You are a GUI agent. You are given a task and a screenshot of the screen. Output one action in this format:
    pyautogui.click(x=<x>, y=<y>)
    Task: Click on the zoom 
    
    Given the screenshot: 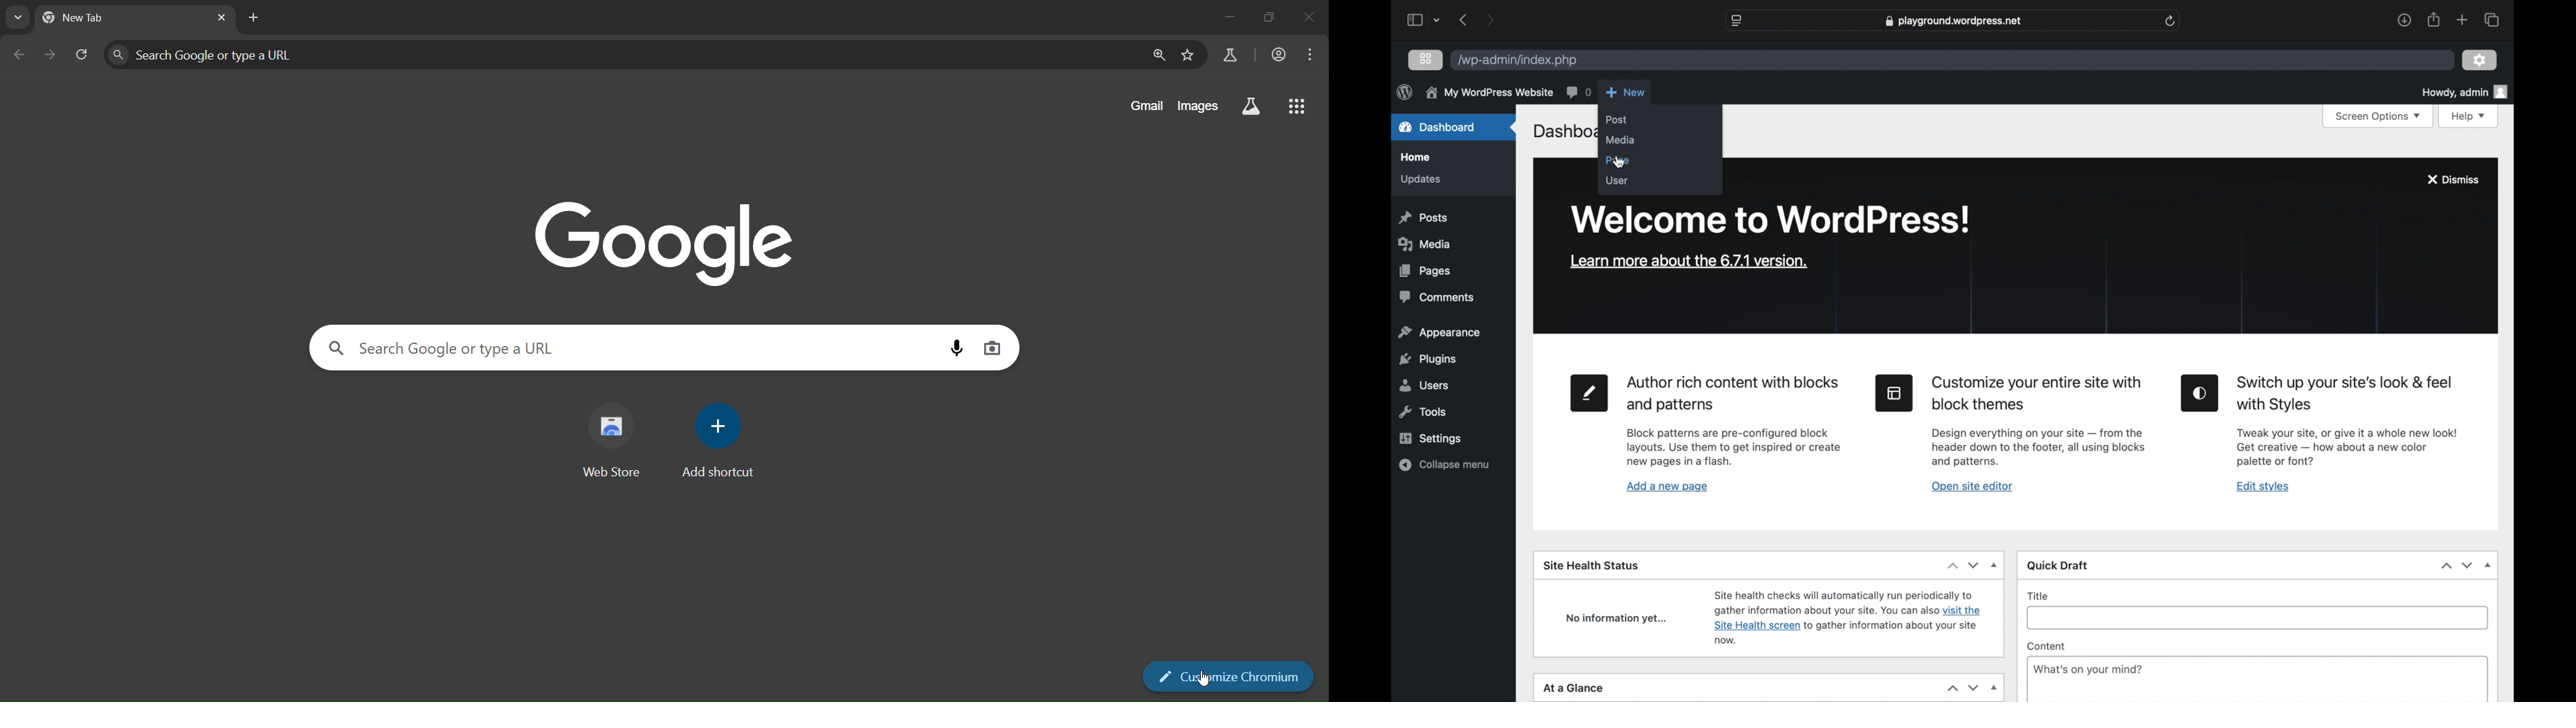 What is the action you would take?
    pyautogui.click(x=1155, y=55)
    